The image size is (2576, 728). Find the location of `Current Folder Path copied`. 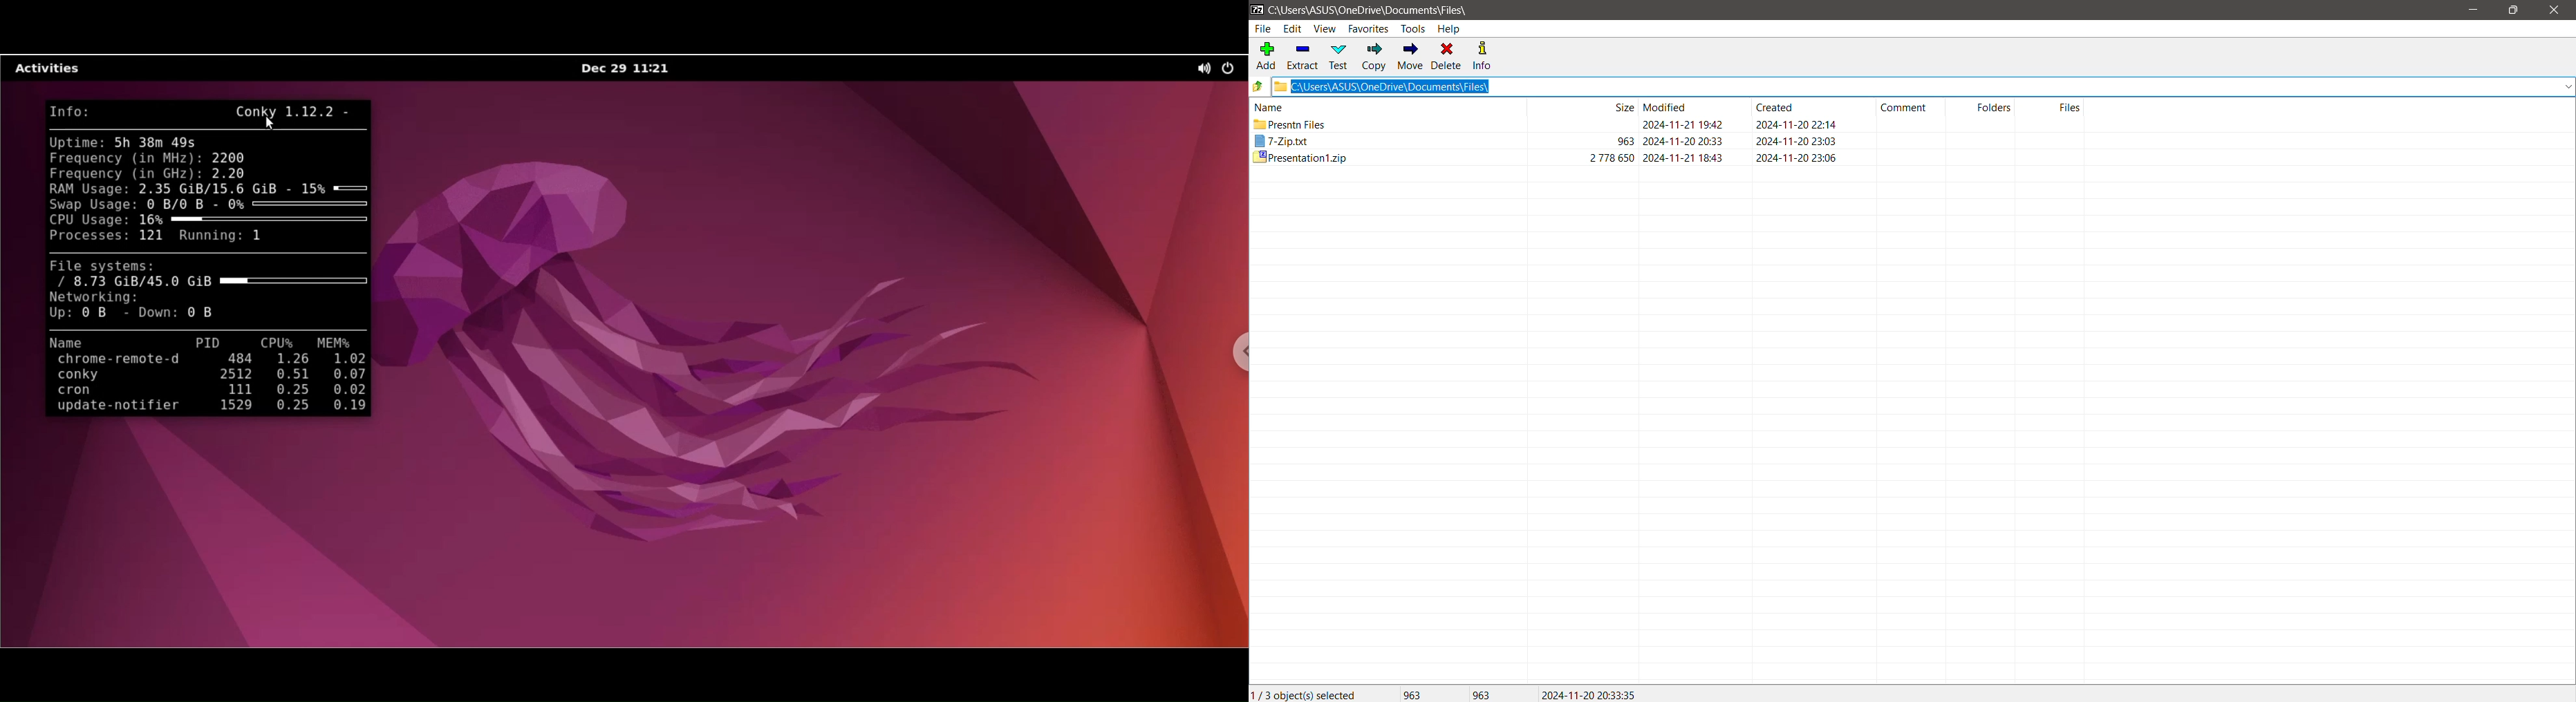

Current Folder Path copied is located at coordinates (1923, 87).